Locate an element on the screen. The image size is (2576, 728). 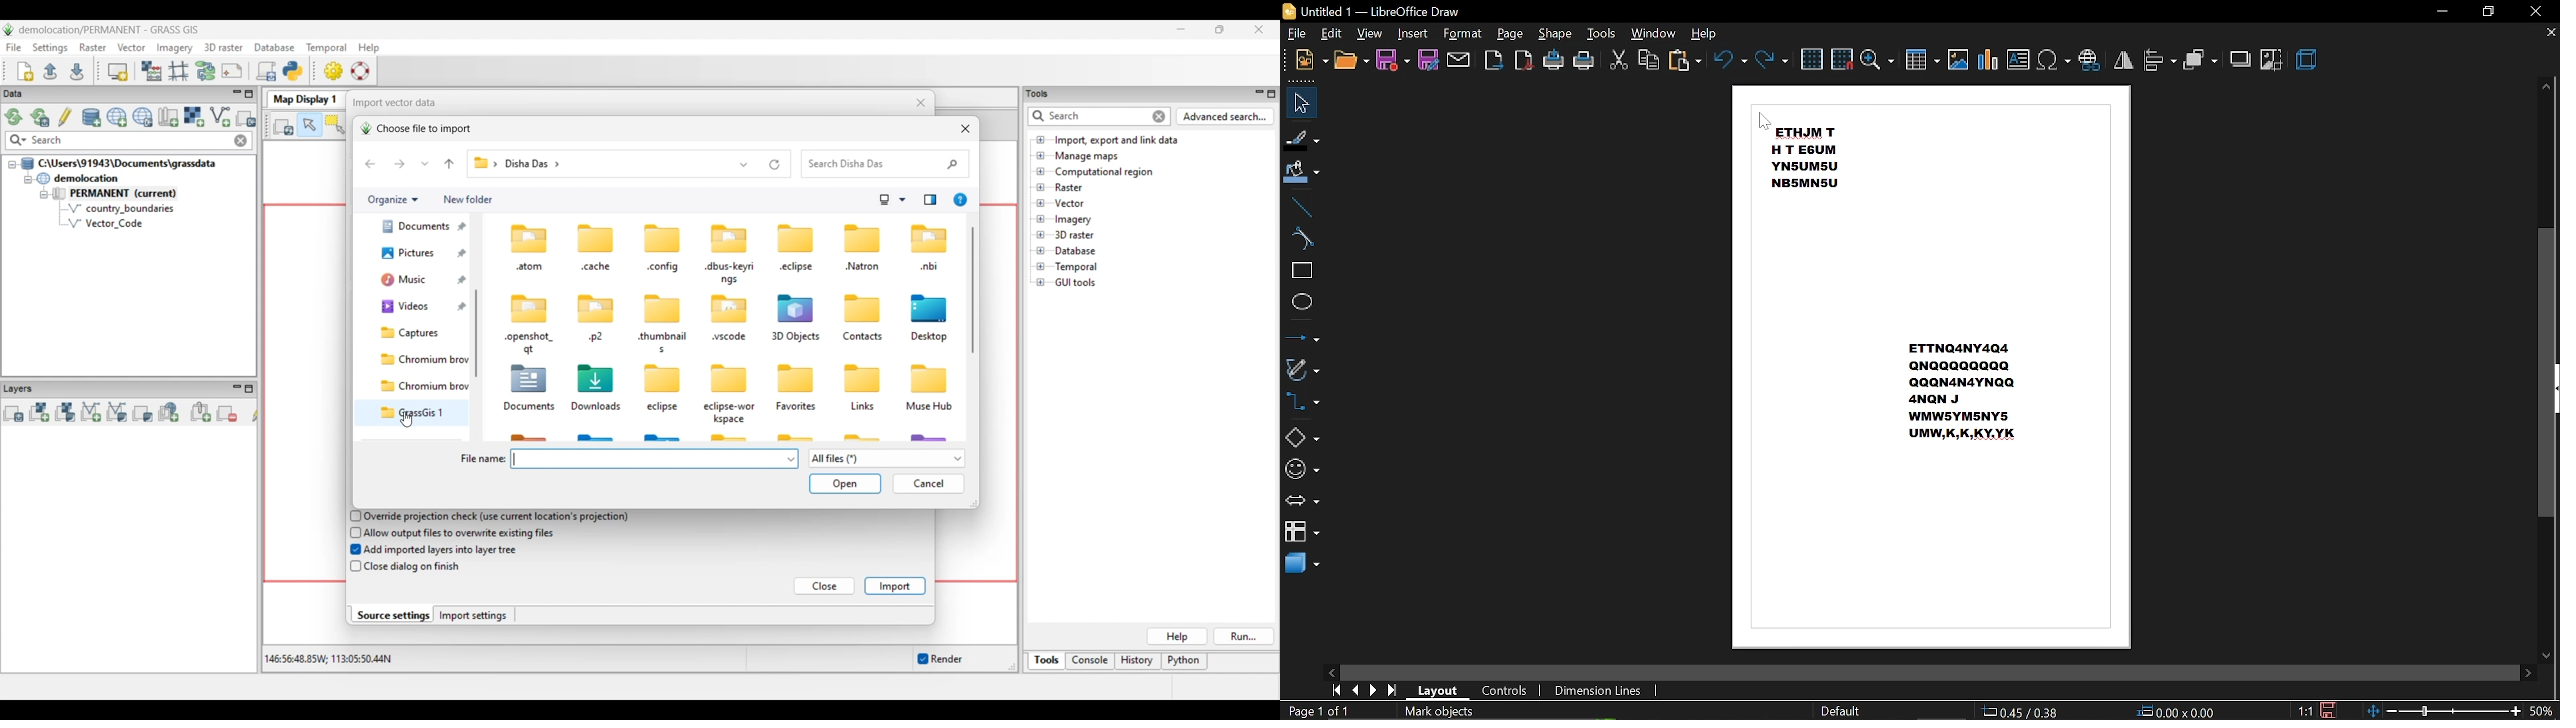
crop is located at coordinates (2272, 60).